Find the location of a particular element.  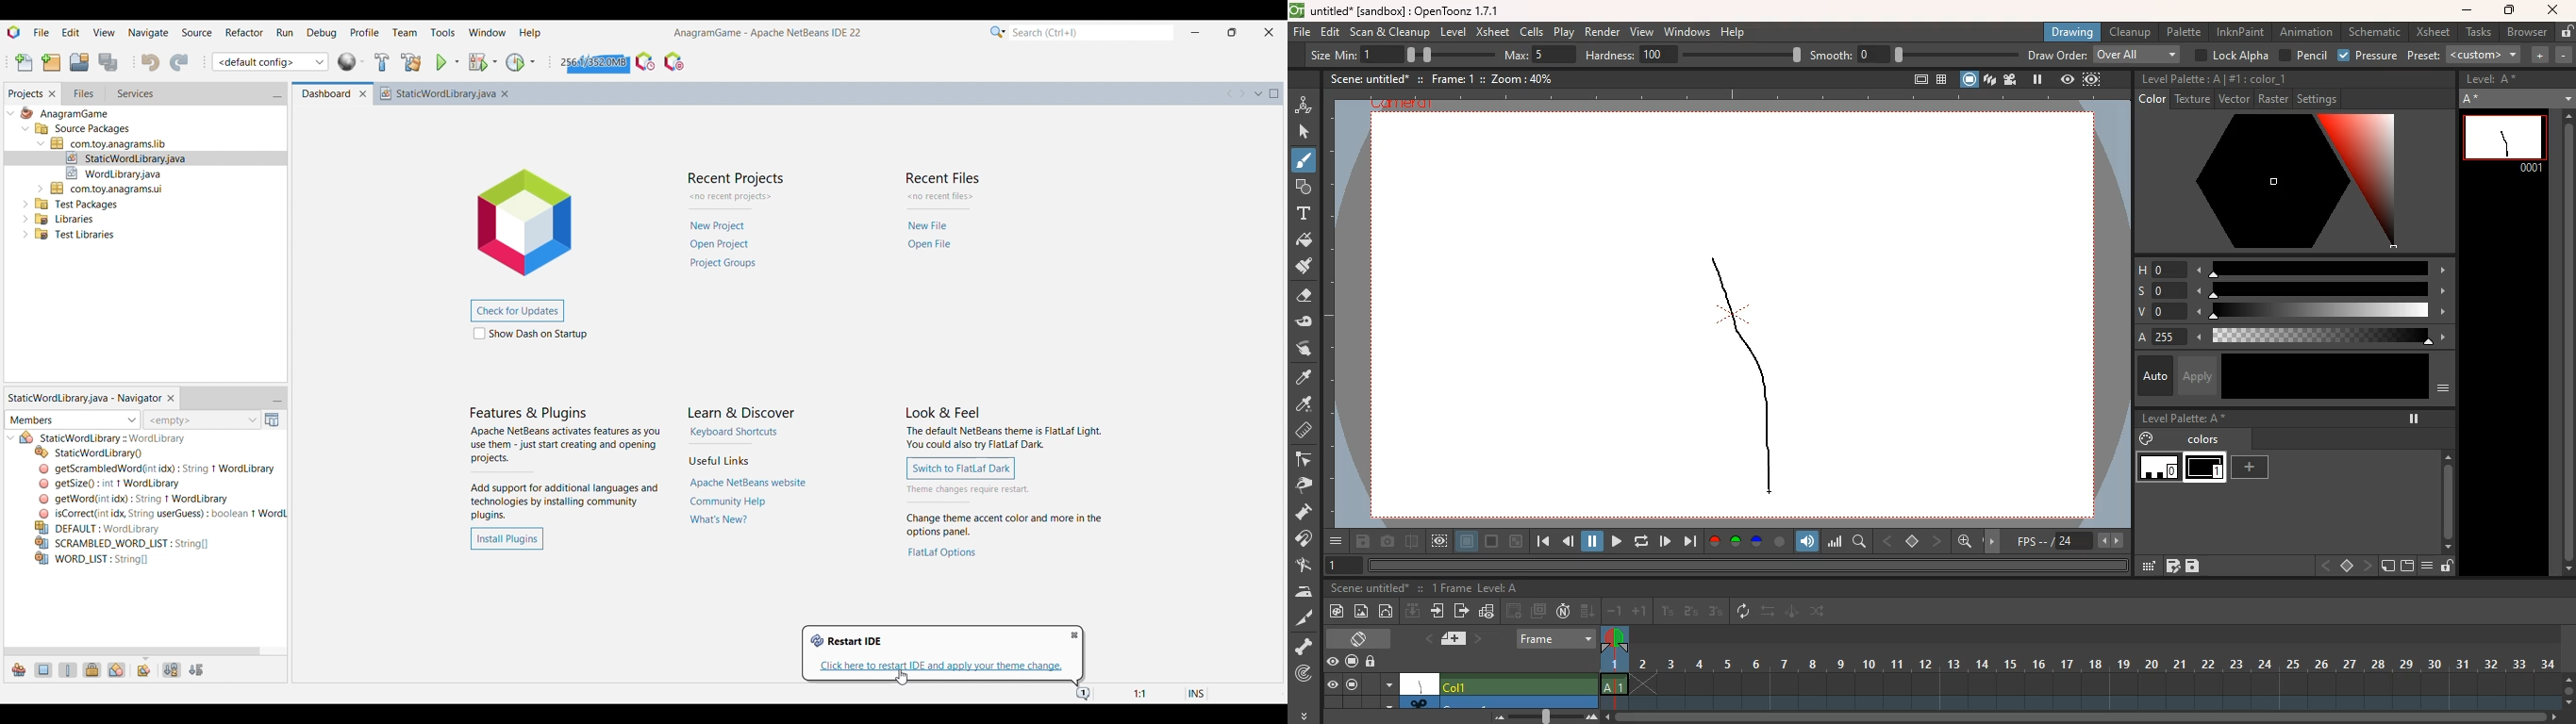

inknpaint is located at coordinates (2240, 32).